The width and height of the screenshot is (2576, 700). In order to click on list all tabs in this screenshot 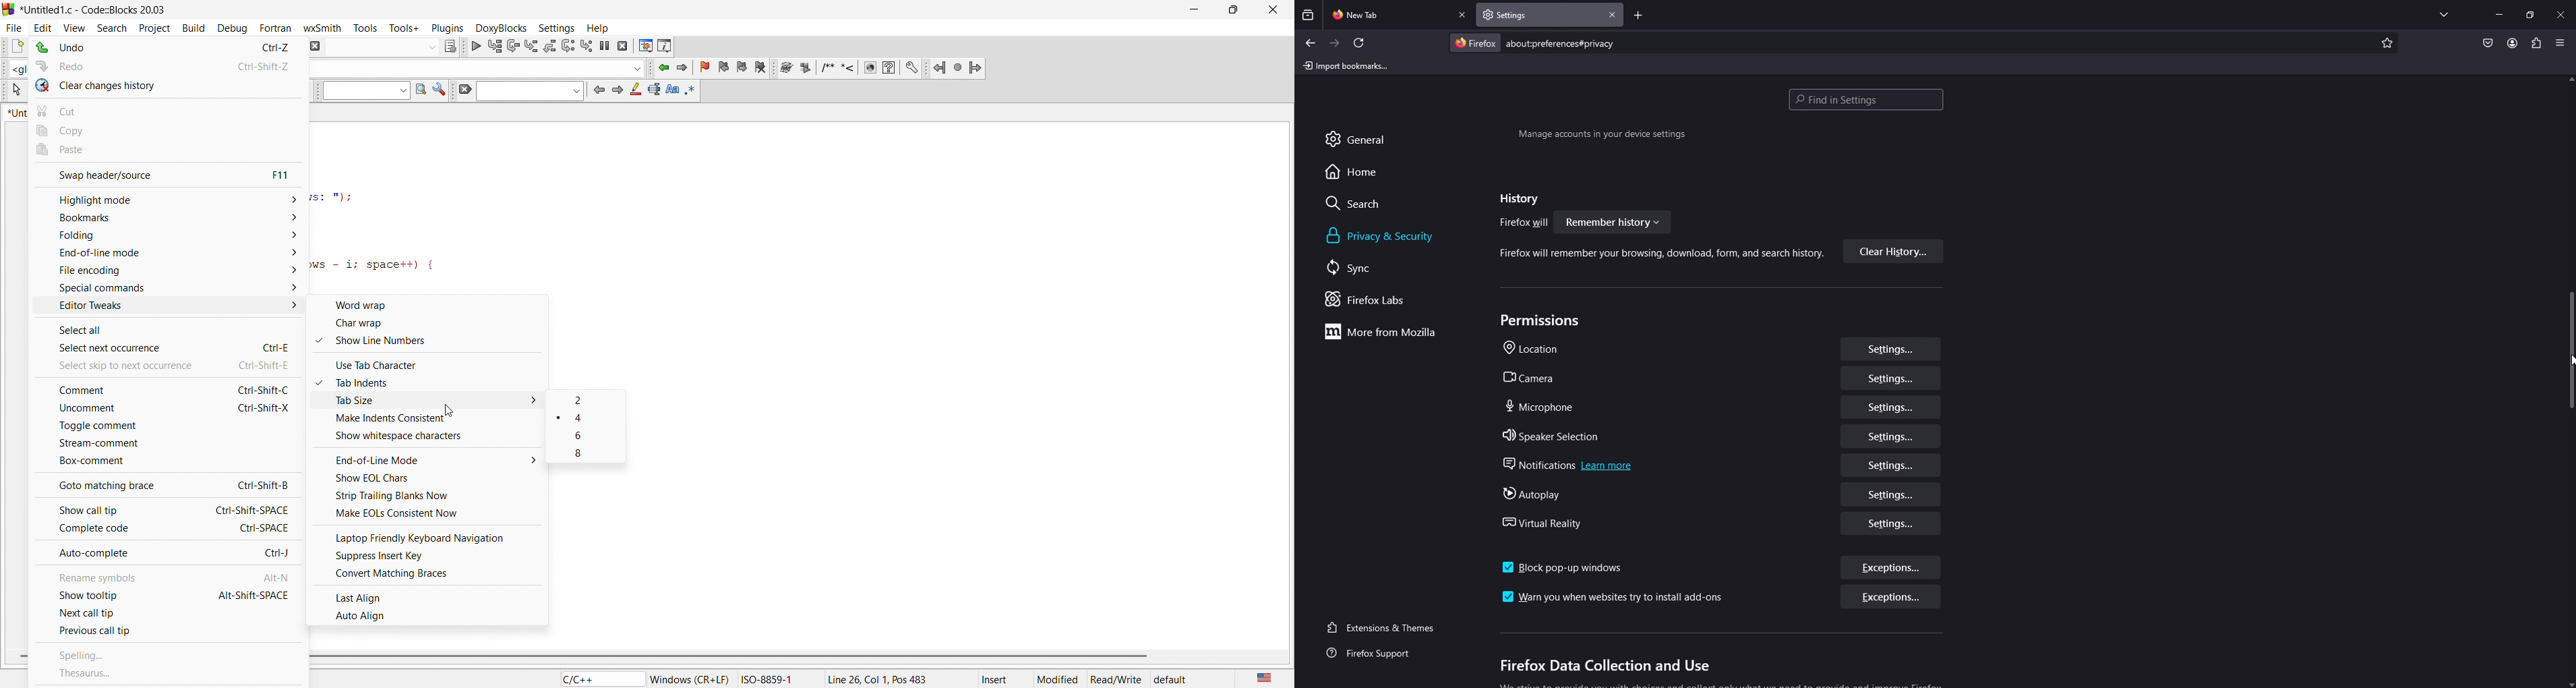, I will do `click(2444, 12)`.